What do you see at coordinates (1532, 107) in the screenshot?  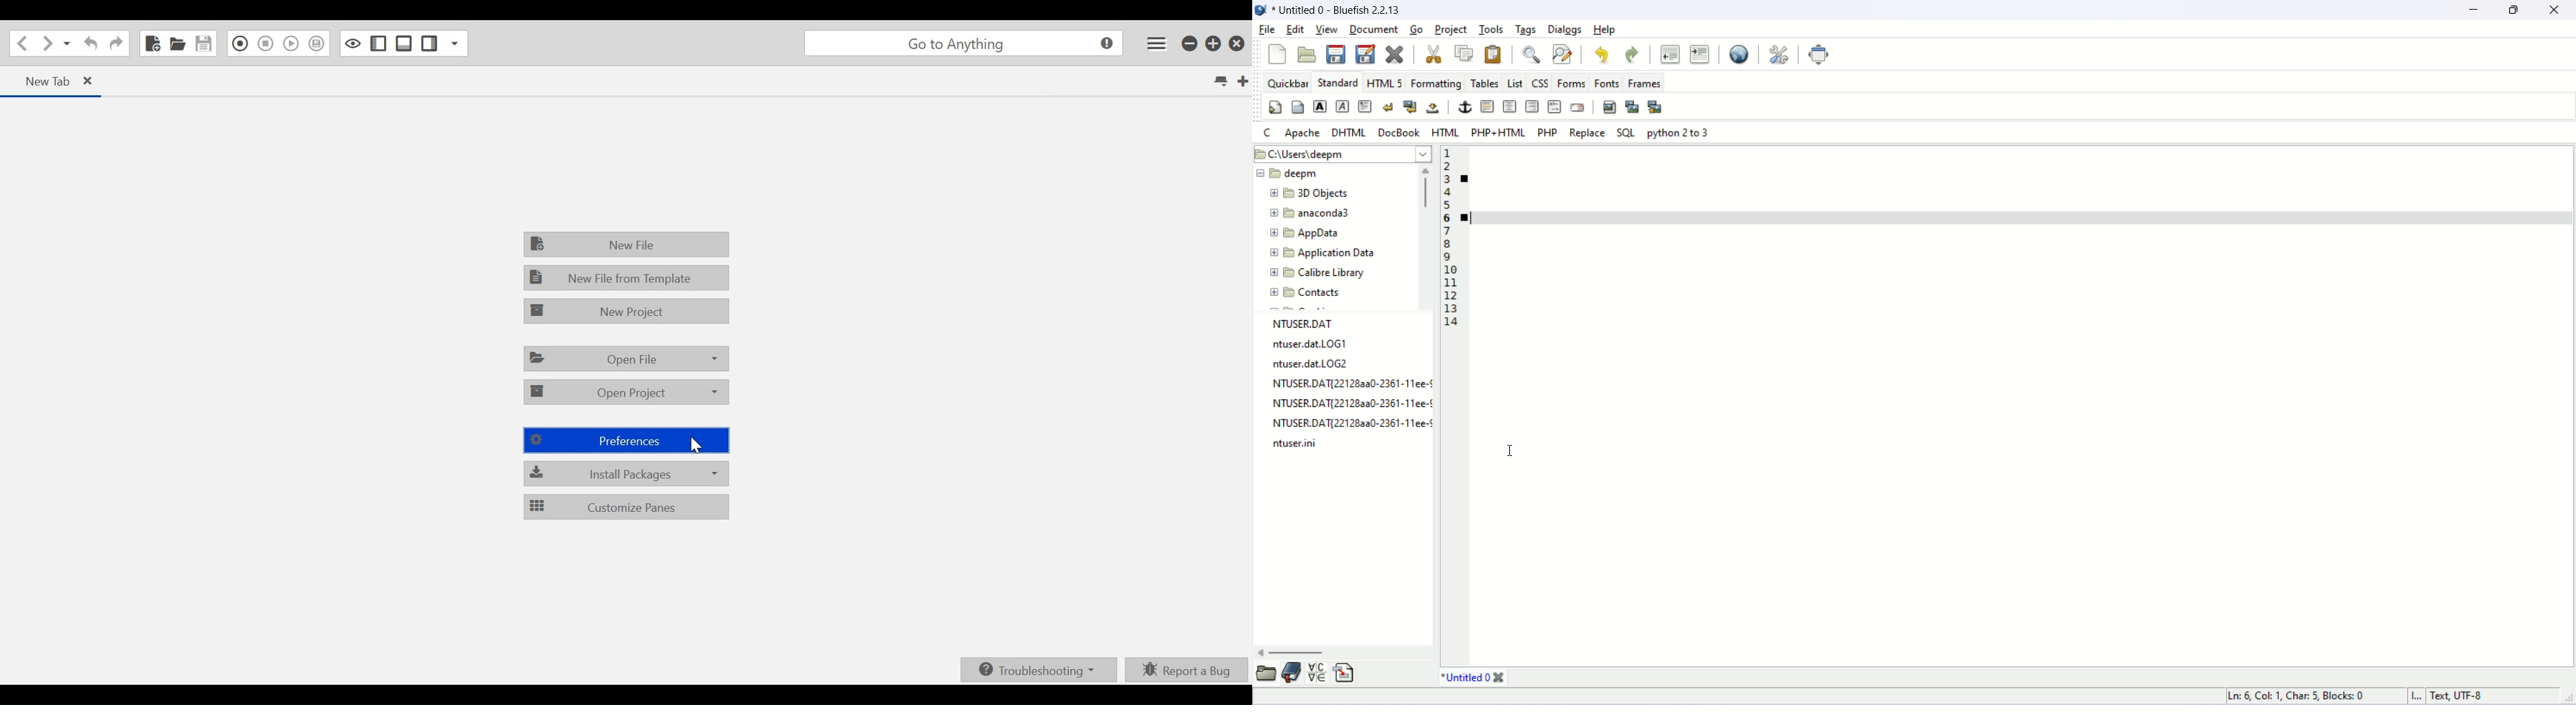 I see `right justify` at bounding box center [1532, 107].